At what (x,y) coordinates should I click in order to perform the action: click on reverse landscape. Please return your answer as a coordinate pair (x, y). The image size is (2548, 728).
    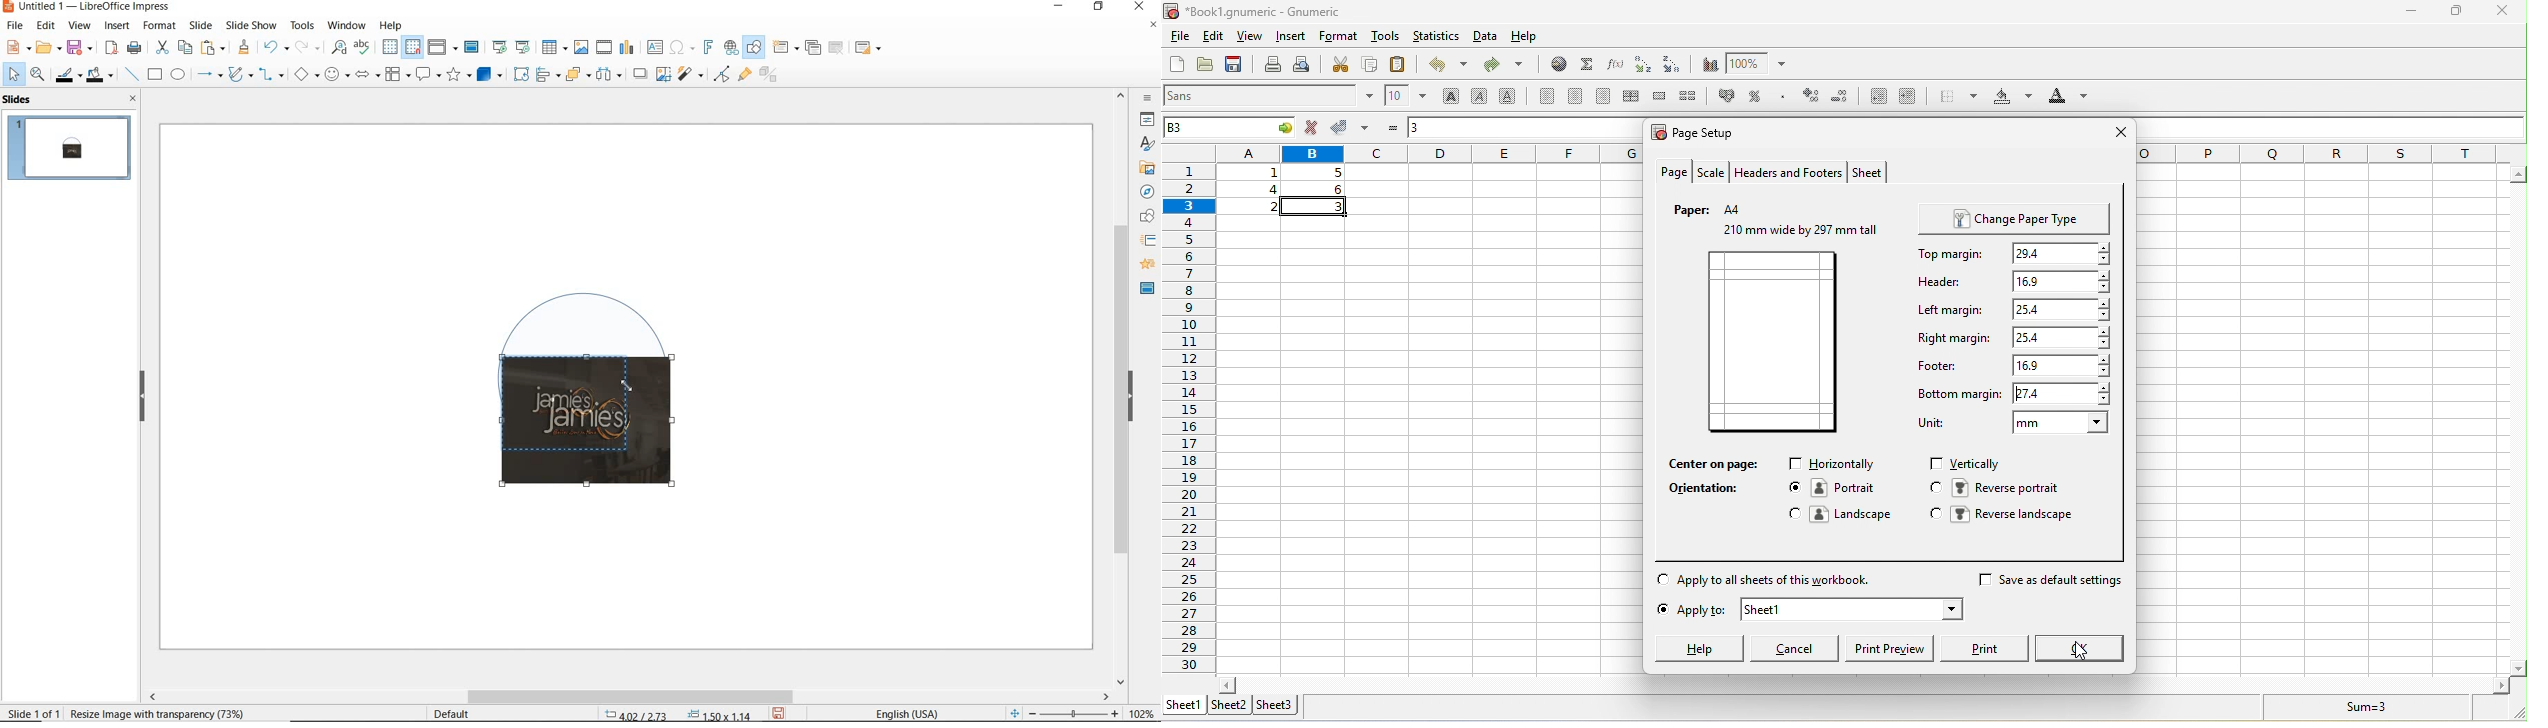
    Looking at the image, I should click on (2014, 519).